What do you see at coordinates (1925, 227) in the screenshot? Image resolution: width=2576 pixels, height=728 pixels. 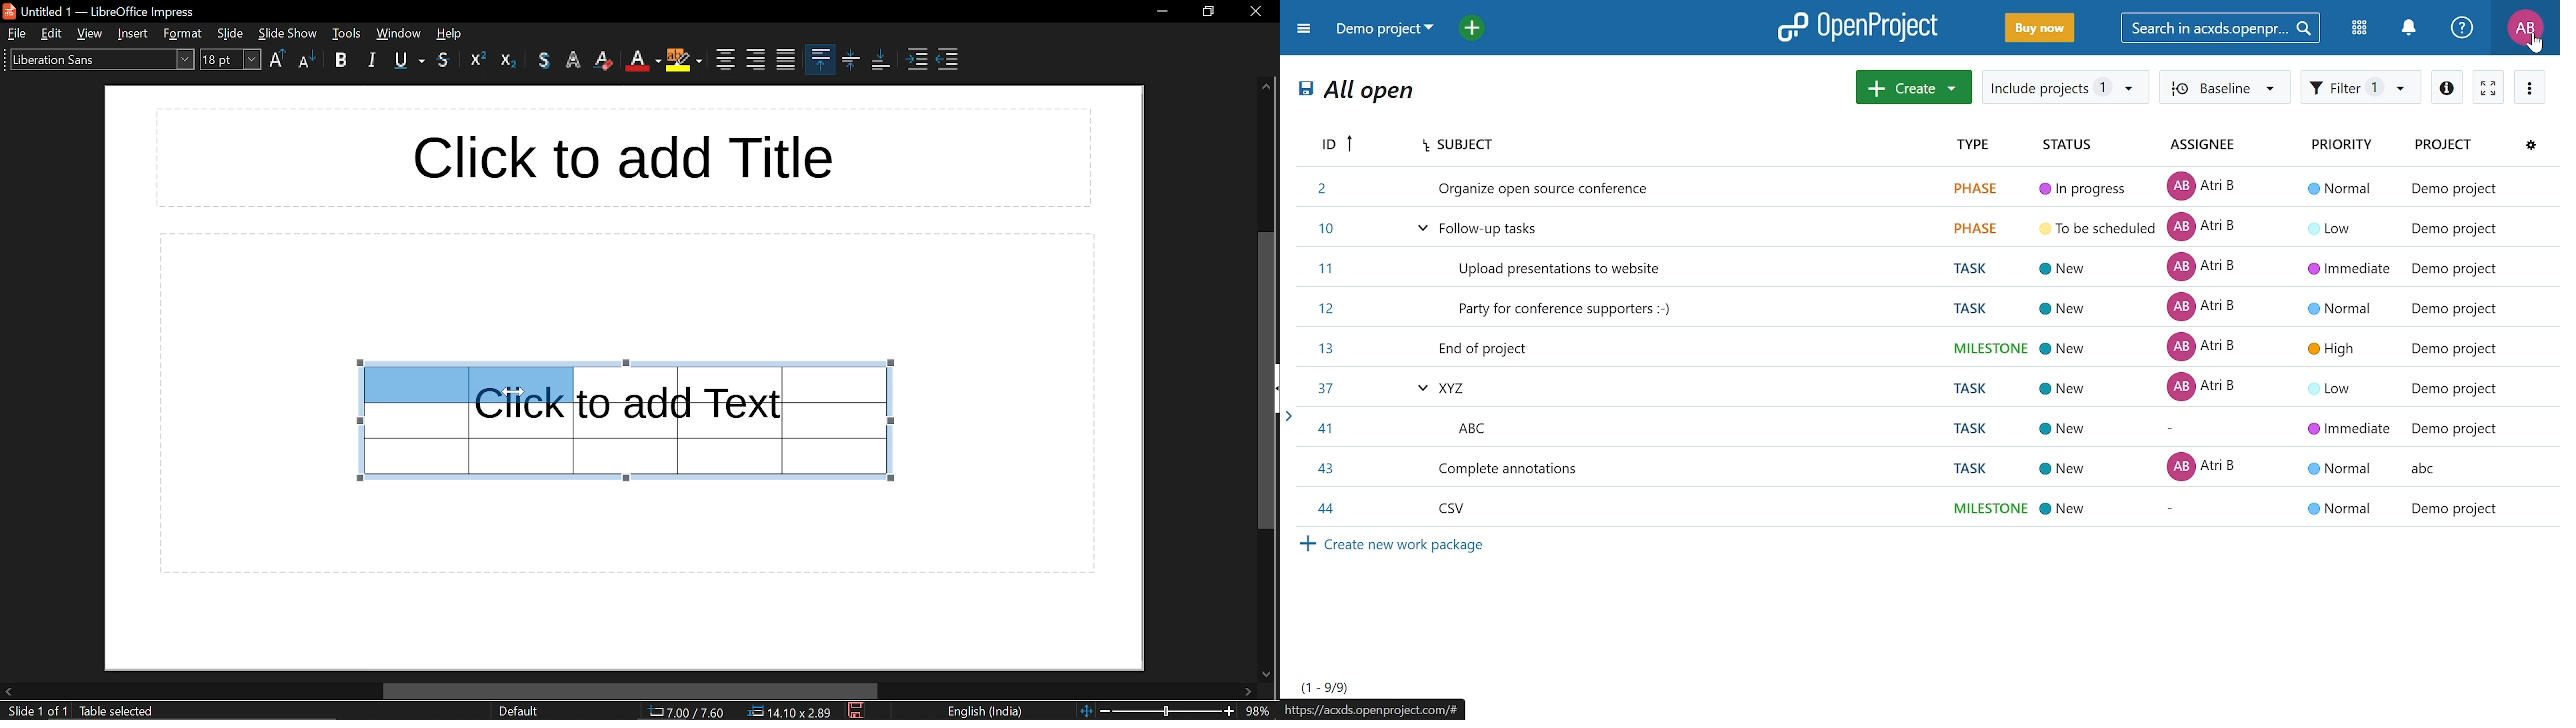 I see `task titled "Follow up tasks"` at bounding box center [1925, 227].